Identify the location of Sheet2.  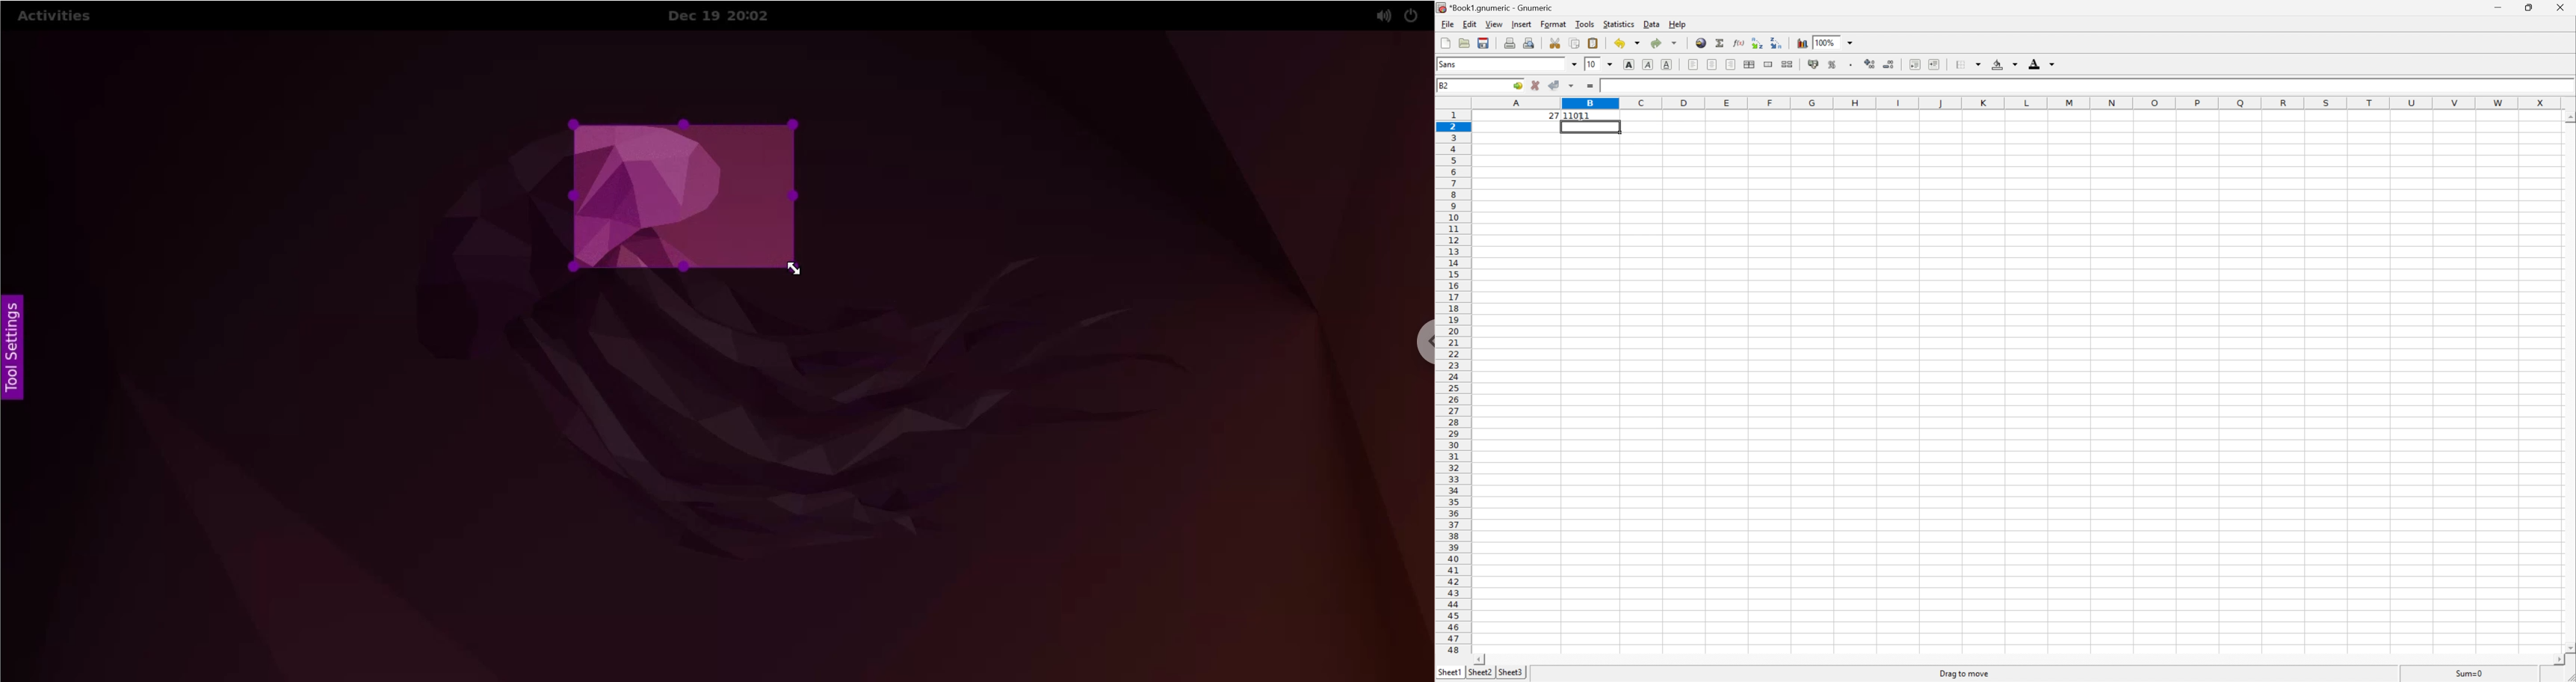
(1481, 676).